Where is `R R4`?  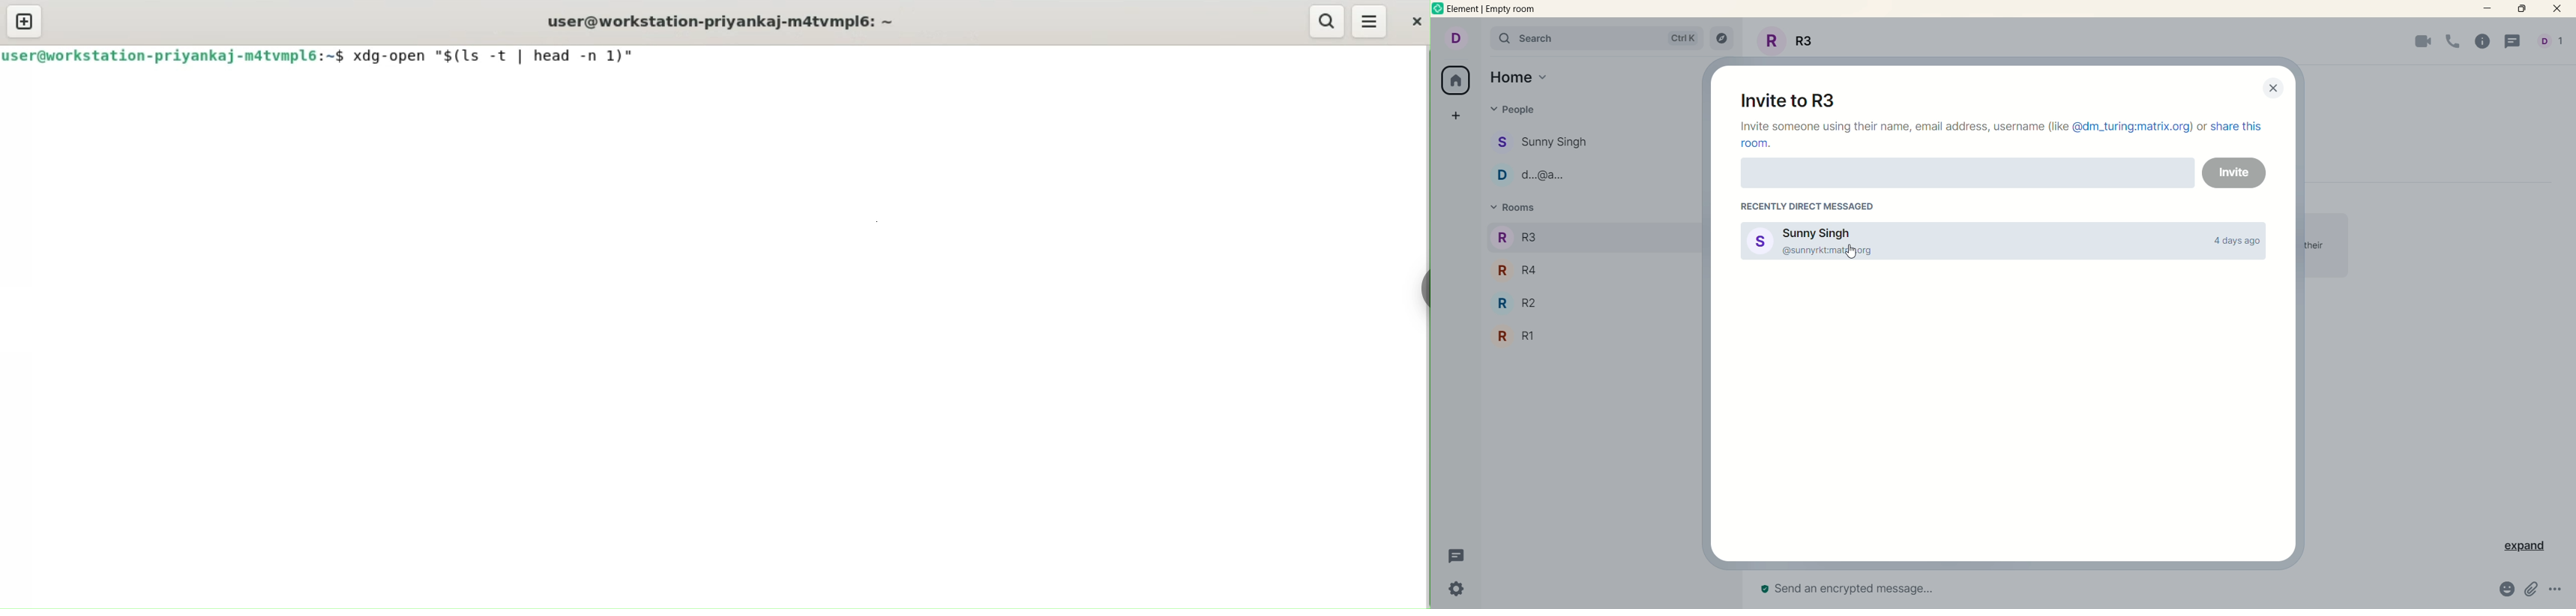
R R4 is located at coordinates (1518, 270).